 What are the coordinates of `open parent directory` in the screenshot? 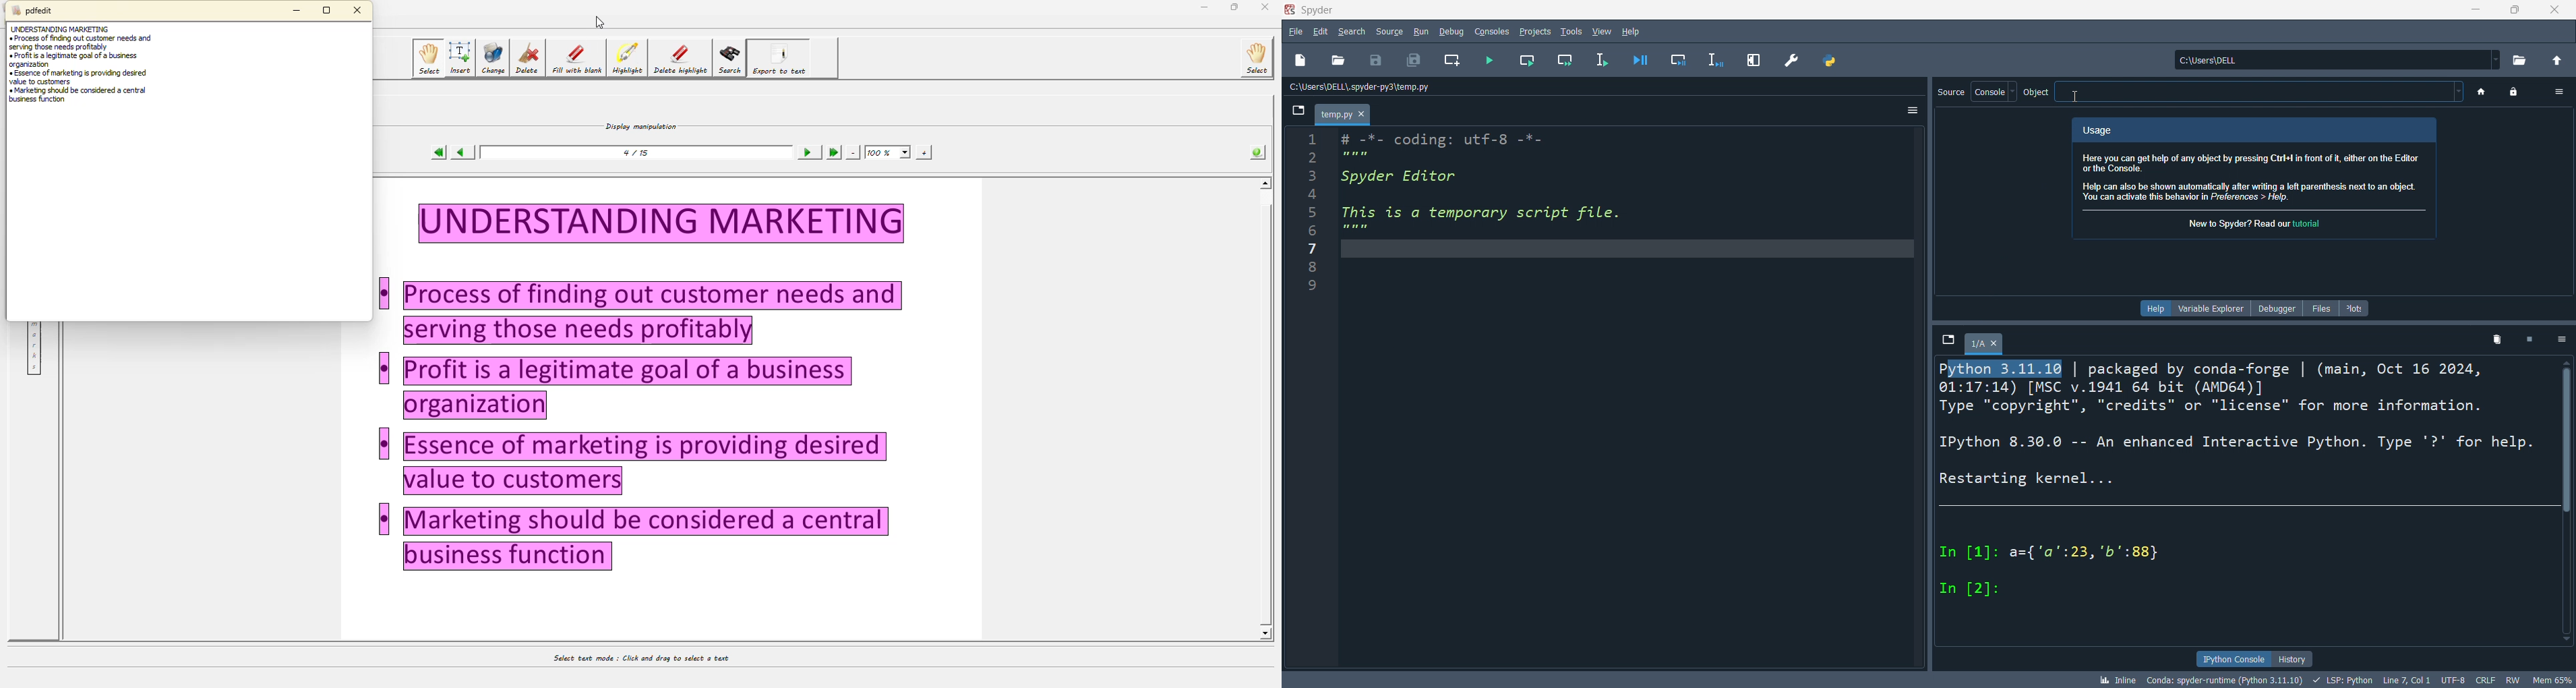 It's located at (2556, 59).